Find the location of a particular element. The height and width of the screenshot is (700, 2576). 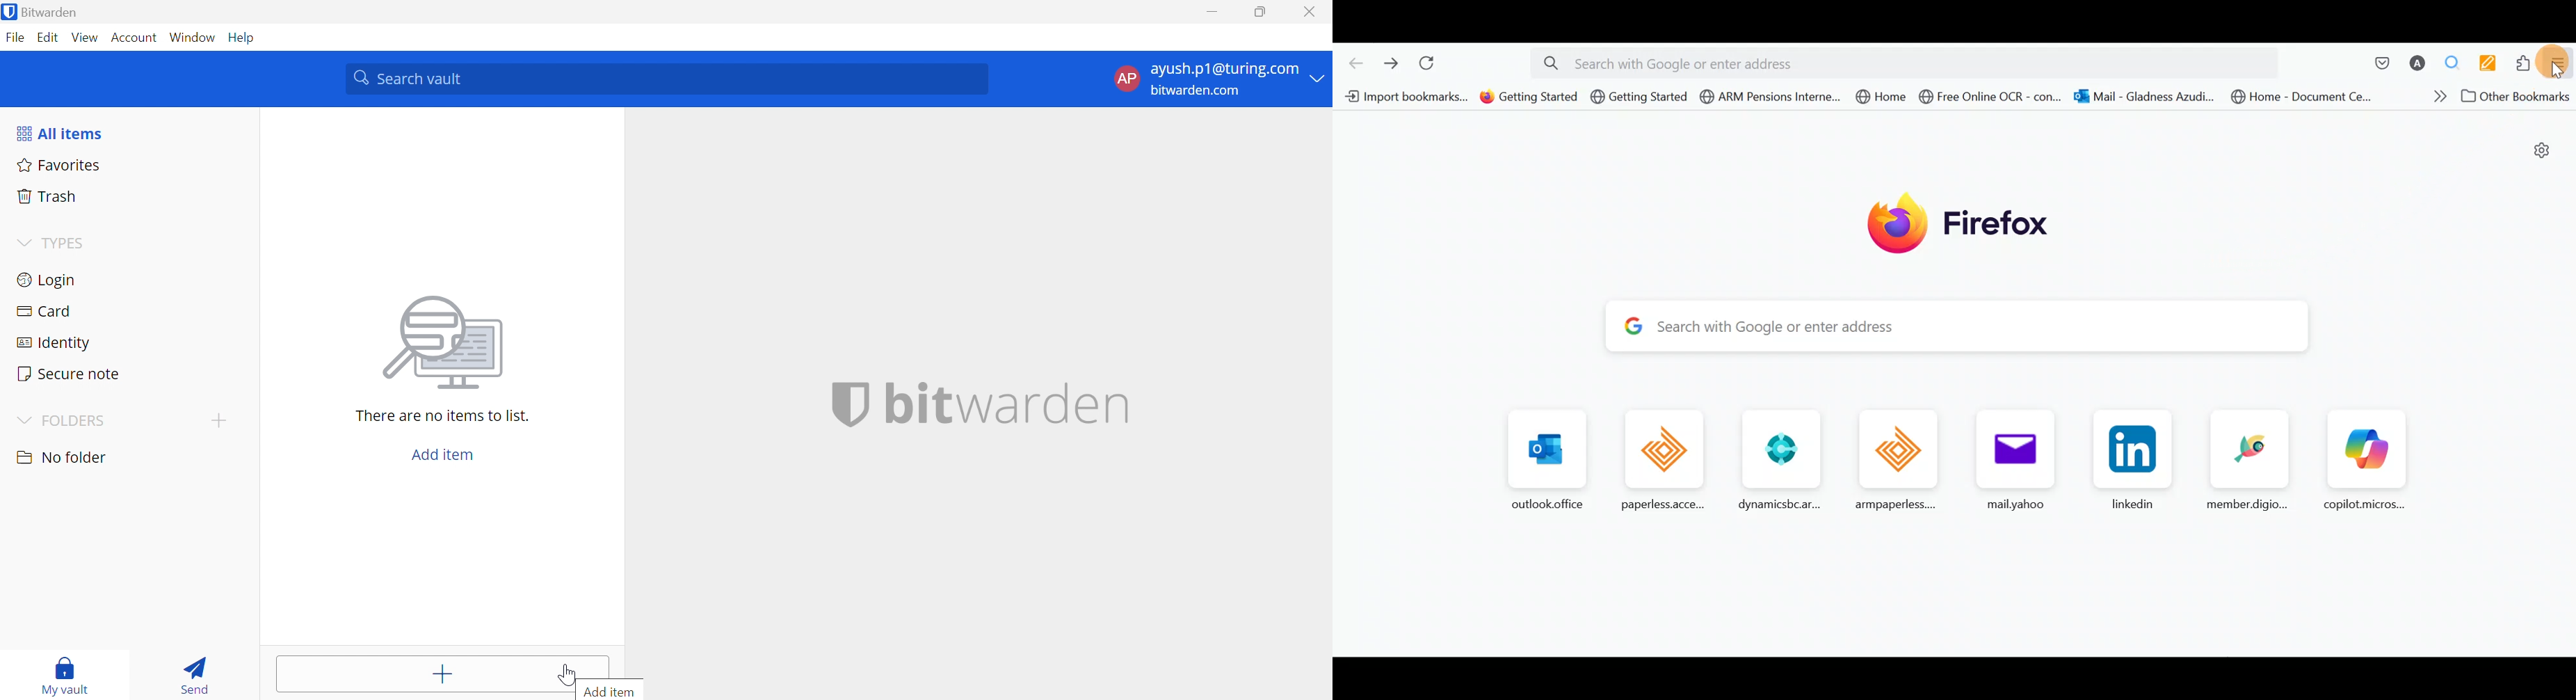

Multiple search & highlight is located at coordinates (2447, 64).